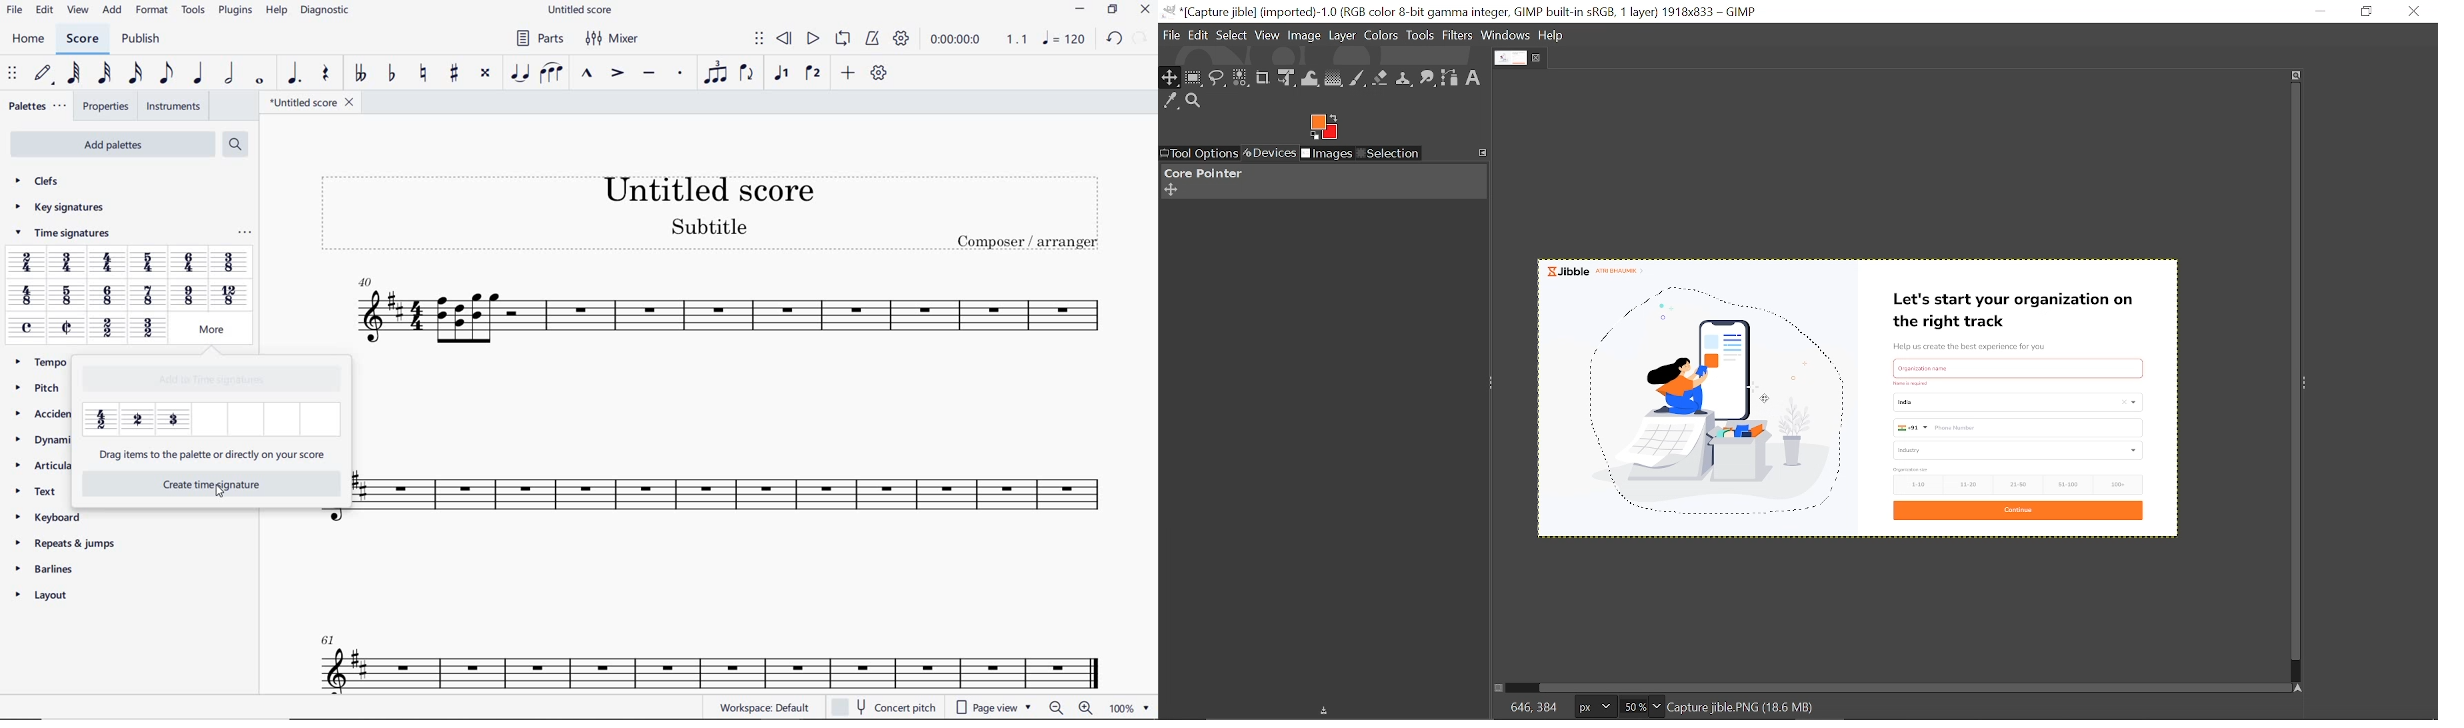 The image size is (2464, 728). What do you see at coordinates (14, 11) in the screenshot?
I see `FILE` at bounding box center [14, 11].